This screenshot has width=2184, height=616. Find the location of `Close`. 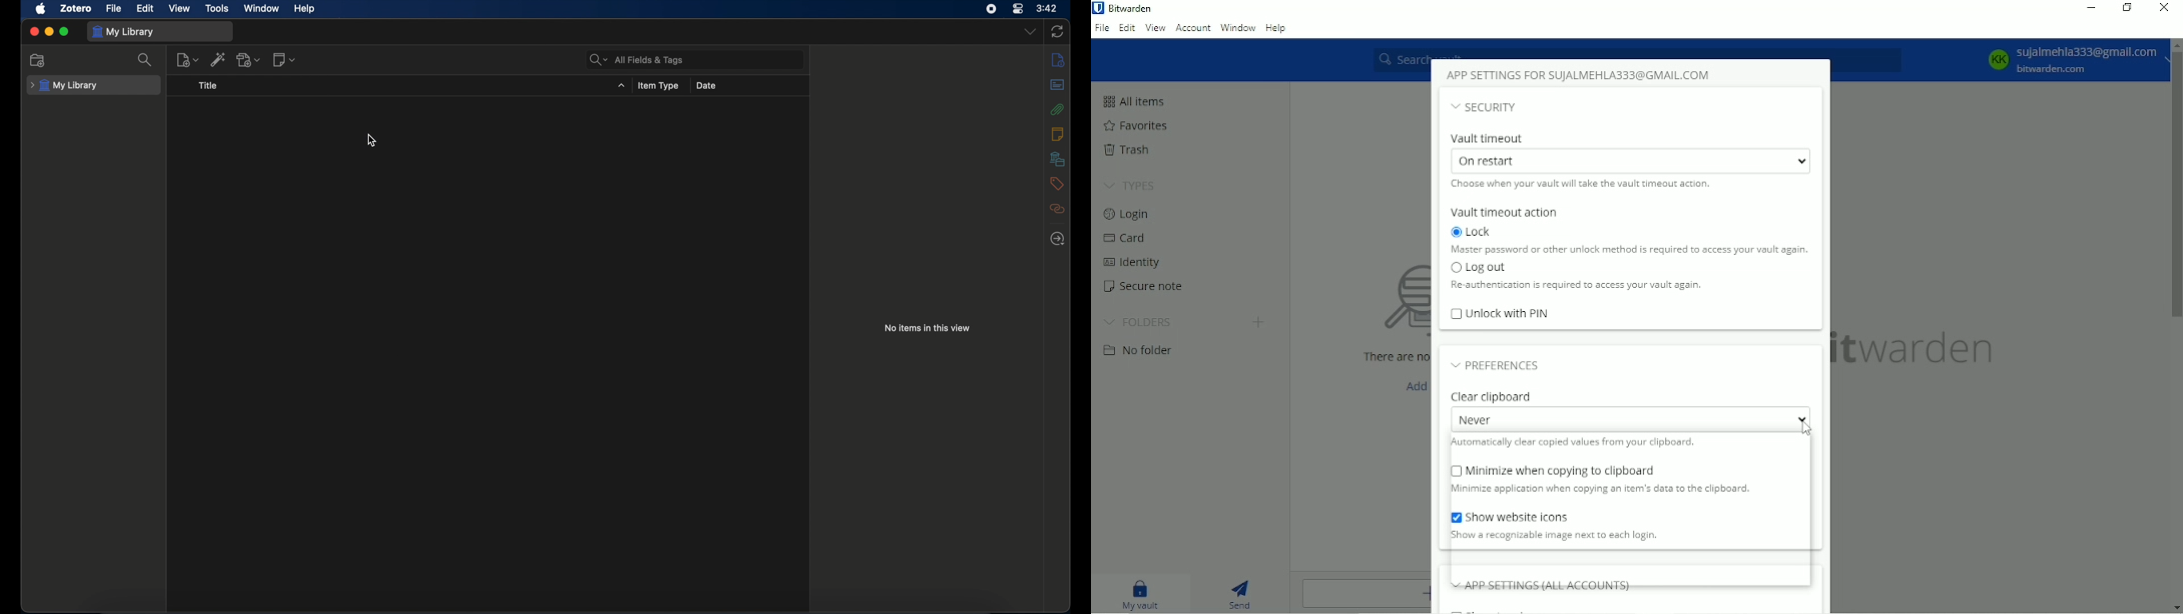

Close is located at coordinates (2165, 9).